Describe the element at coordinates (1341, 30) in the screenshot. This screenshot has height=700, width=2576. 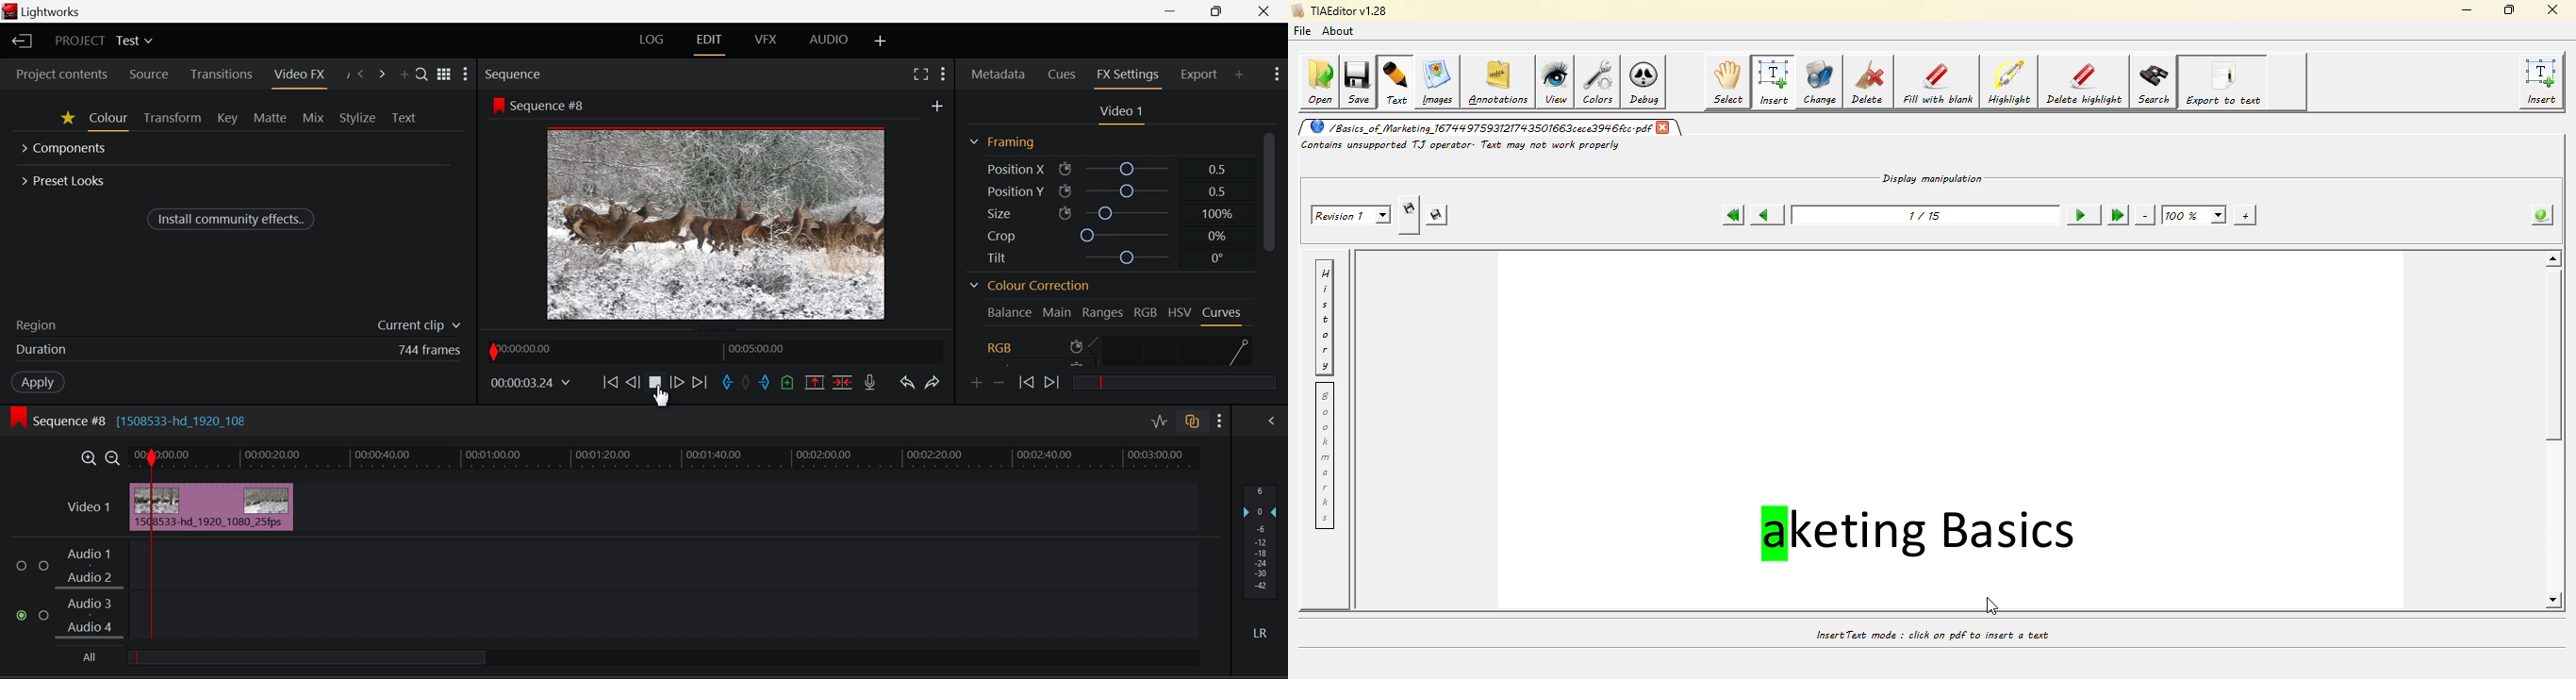
I see `about` at that location.